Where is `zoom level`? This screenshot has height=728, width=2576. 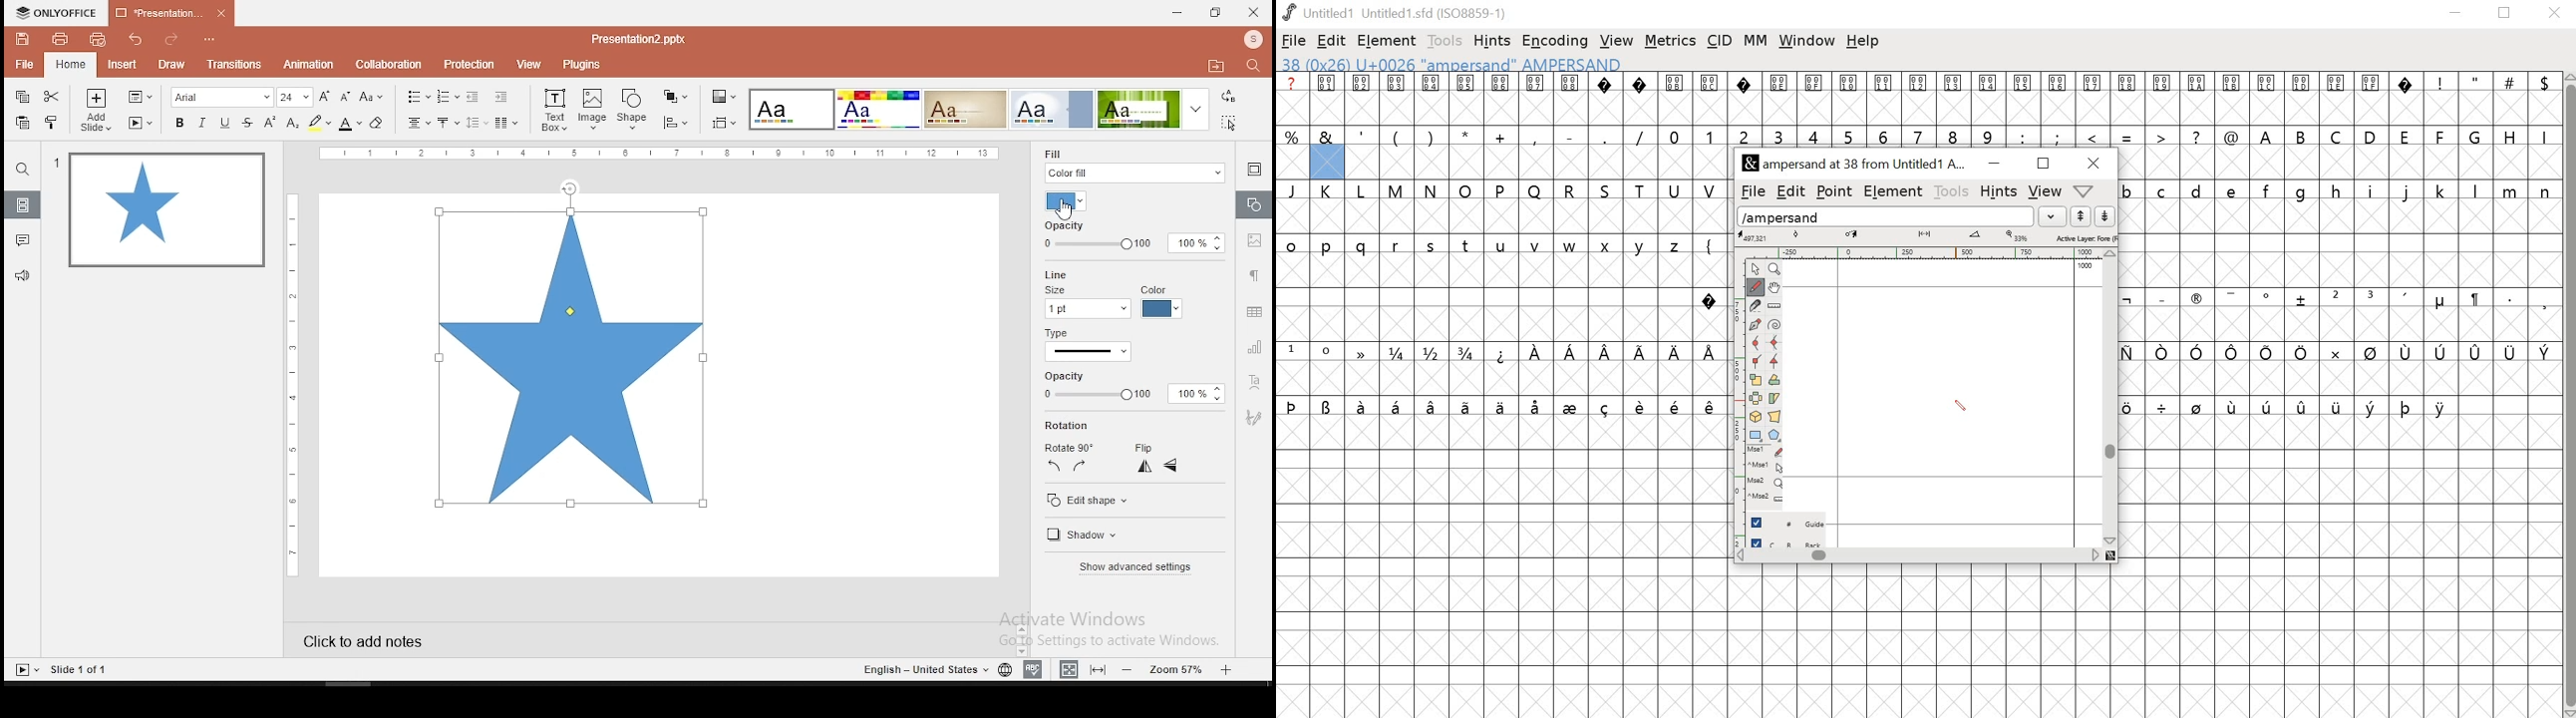 zoom level is located at coordinates (1178, 668).